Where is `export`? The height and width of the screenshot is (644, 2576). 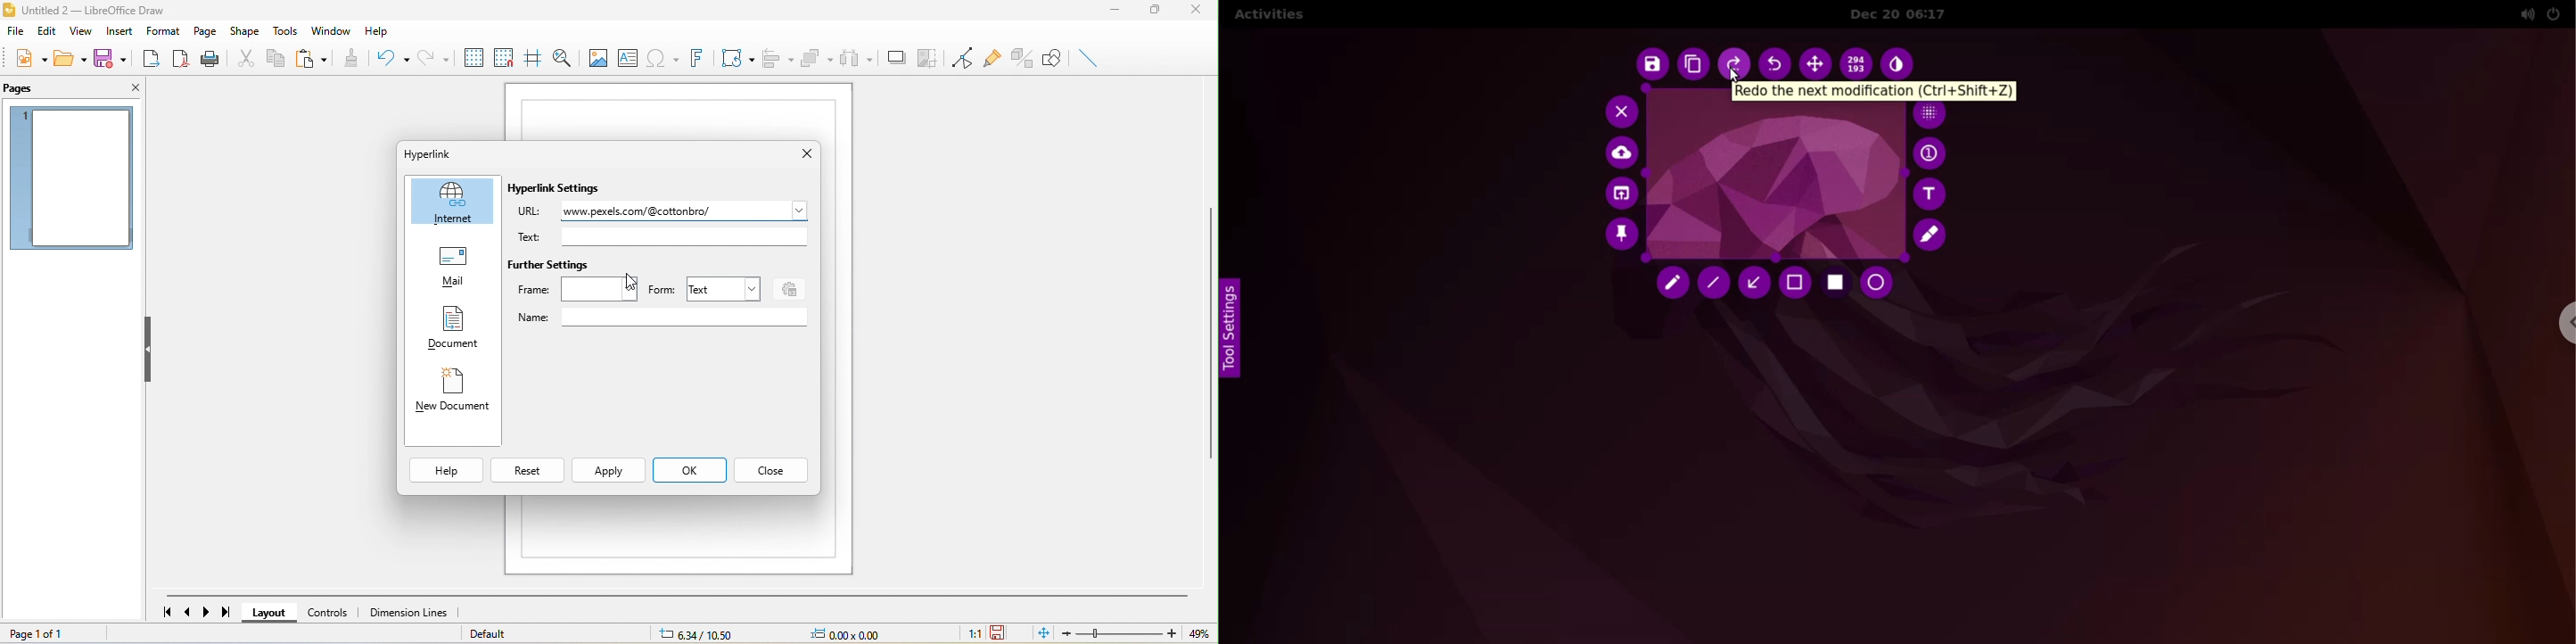 export is located at coordinates (152, 58).